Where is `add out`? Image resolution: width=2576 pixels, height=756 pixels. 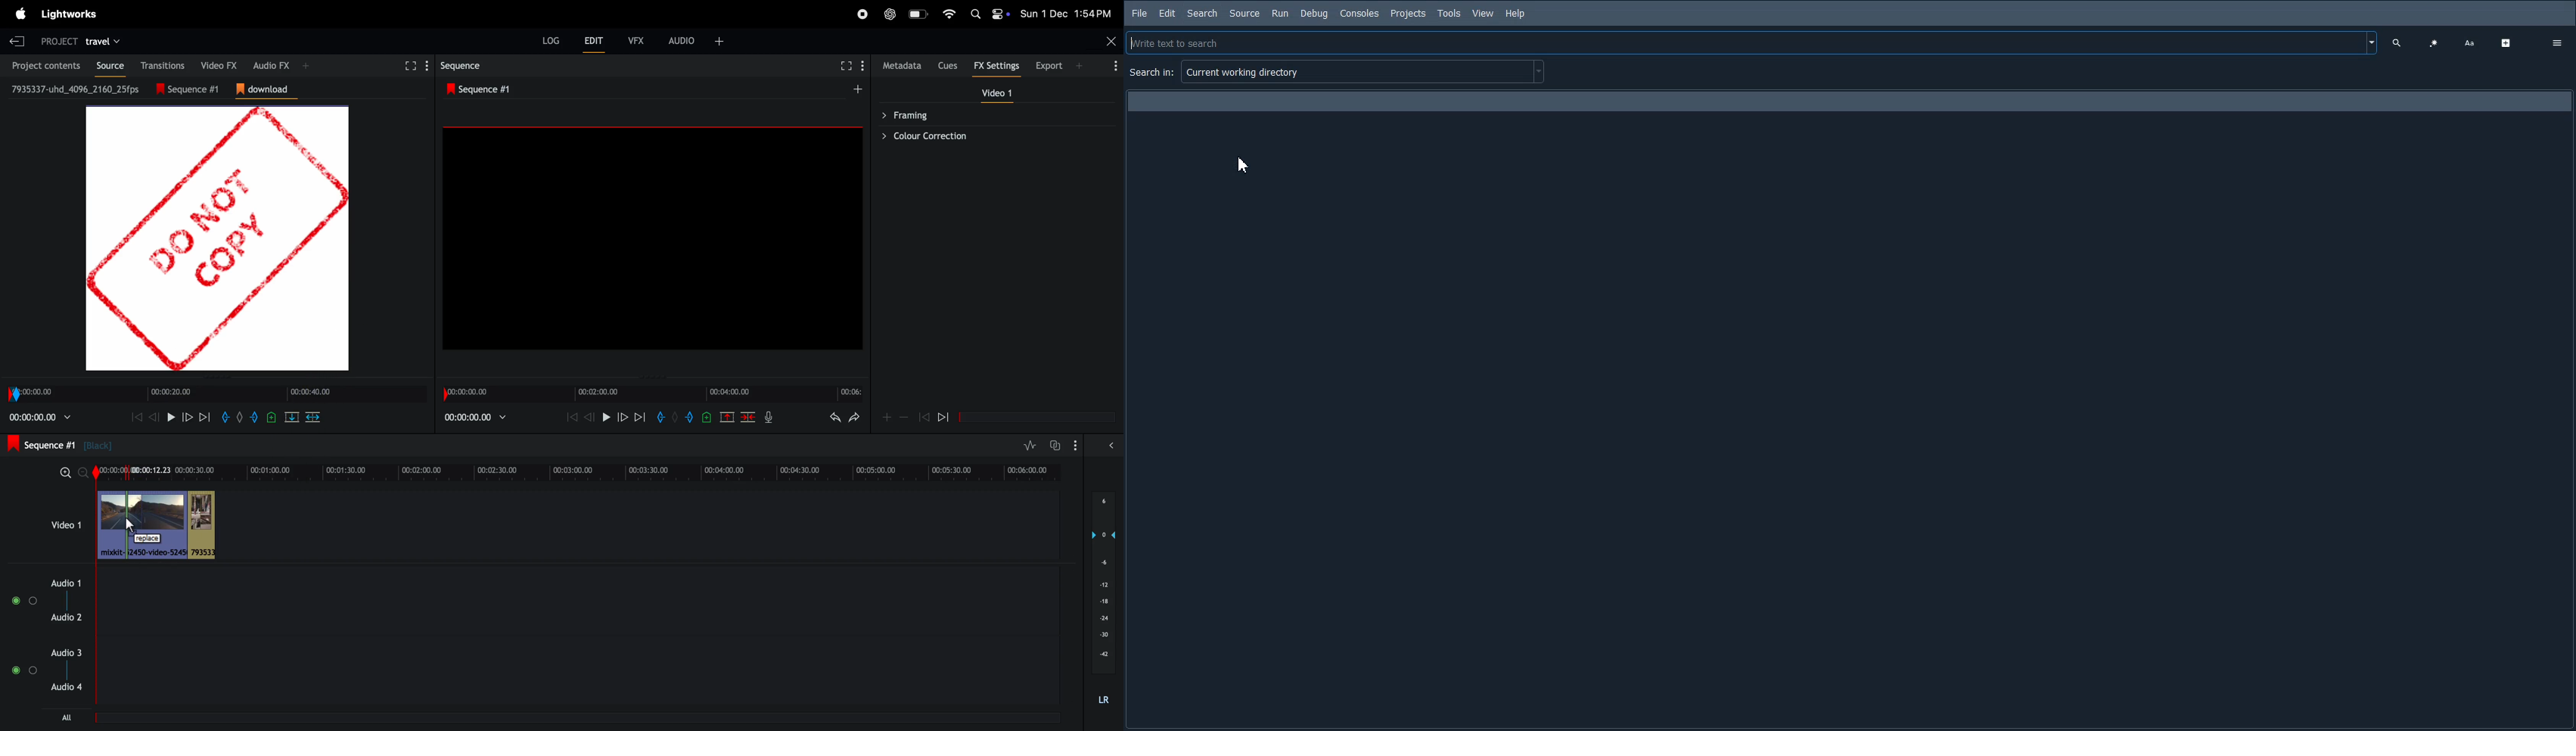 add out is located at coordinates (255, 417).